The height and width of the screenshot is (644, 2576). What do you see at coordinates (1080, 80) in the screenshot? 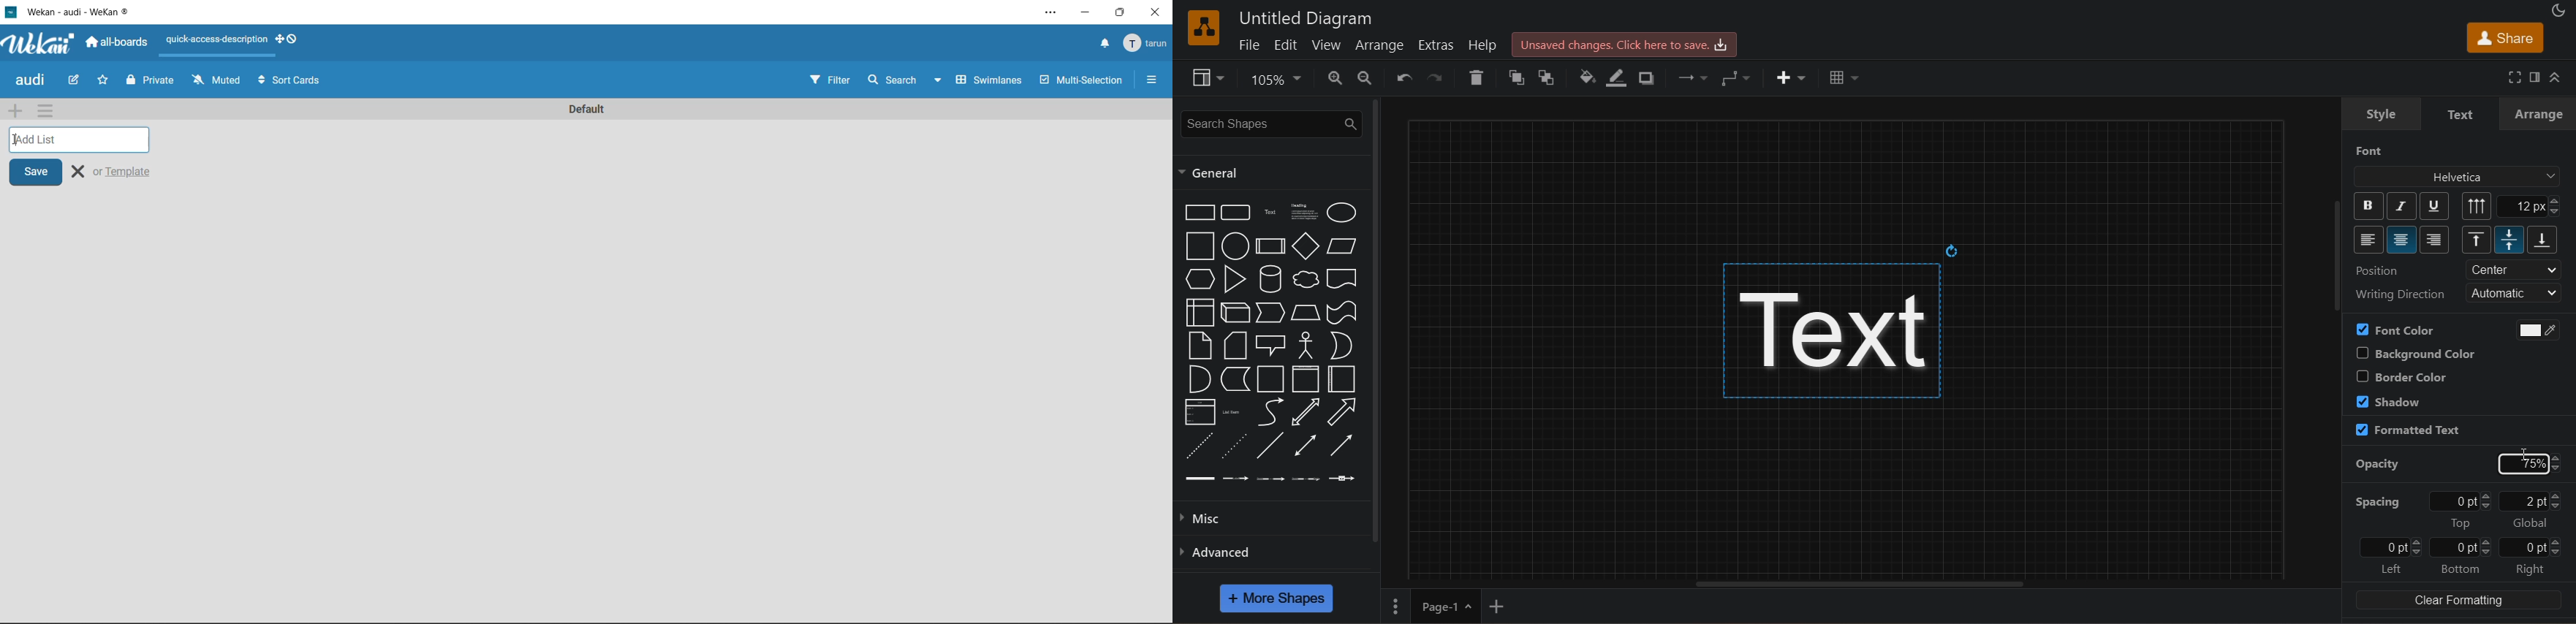
I see `multi selection` at bounding box center [1080, 80].